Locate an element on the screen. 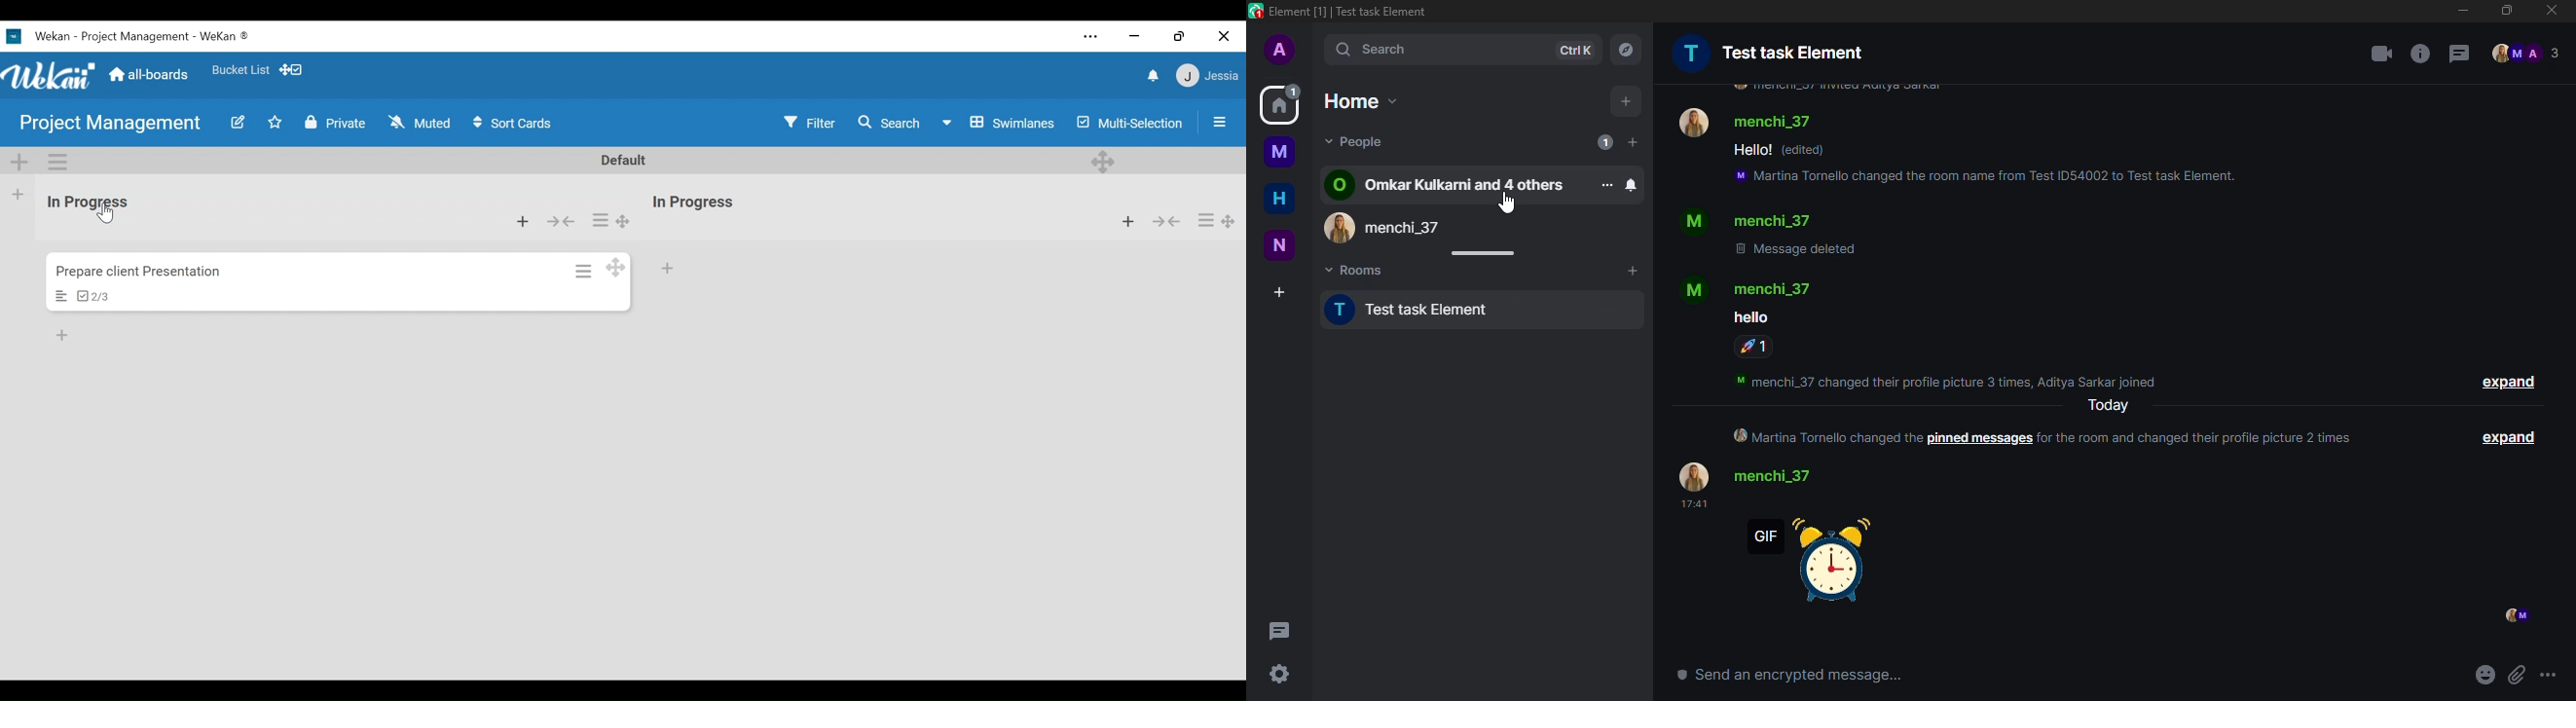  element [1] | Test task element is located at coordinates (1345, 11).